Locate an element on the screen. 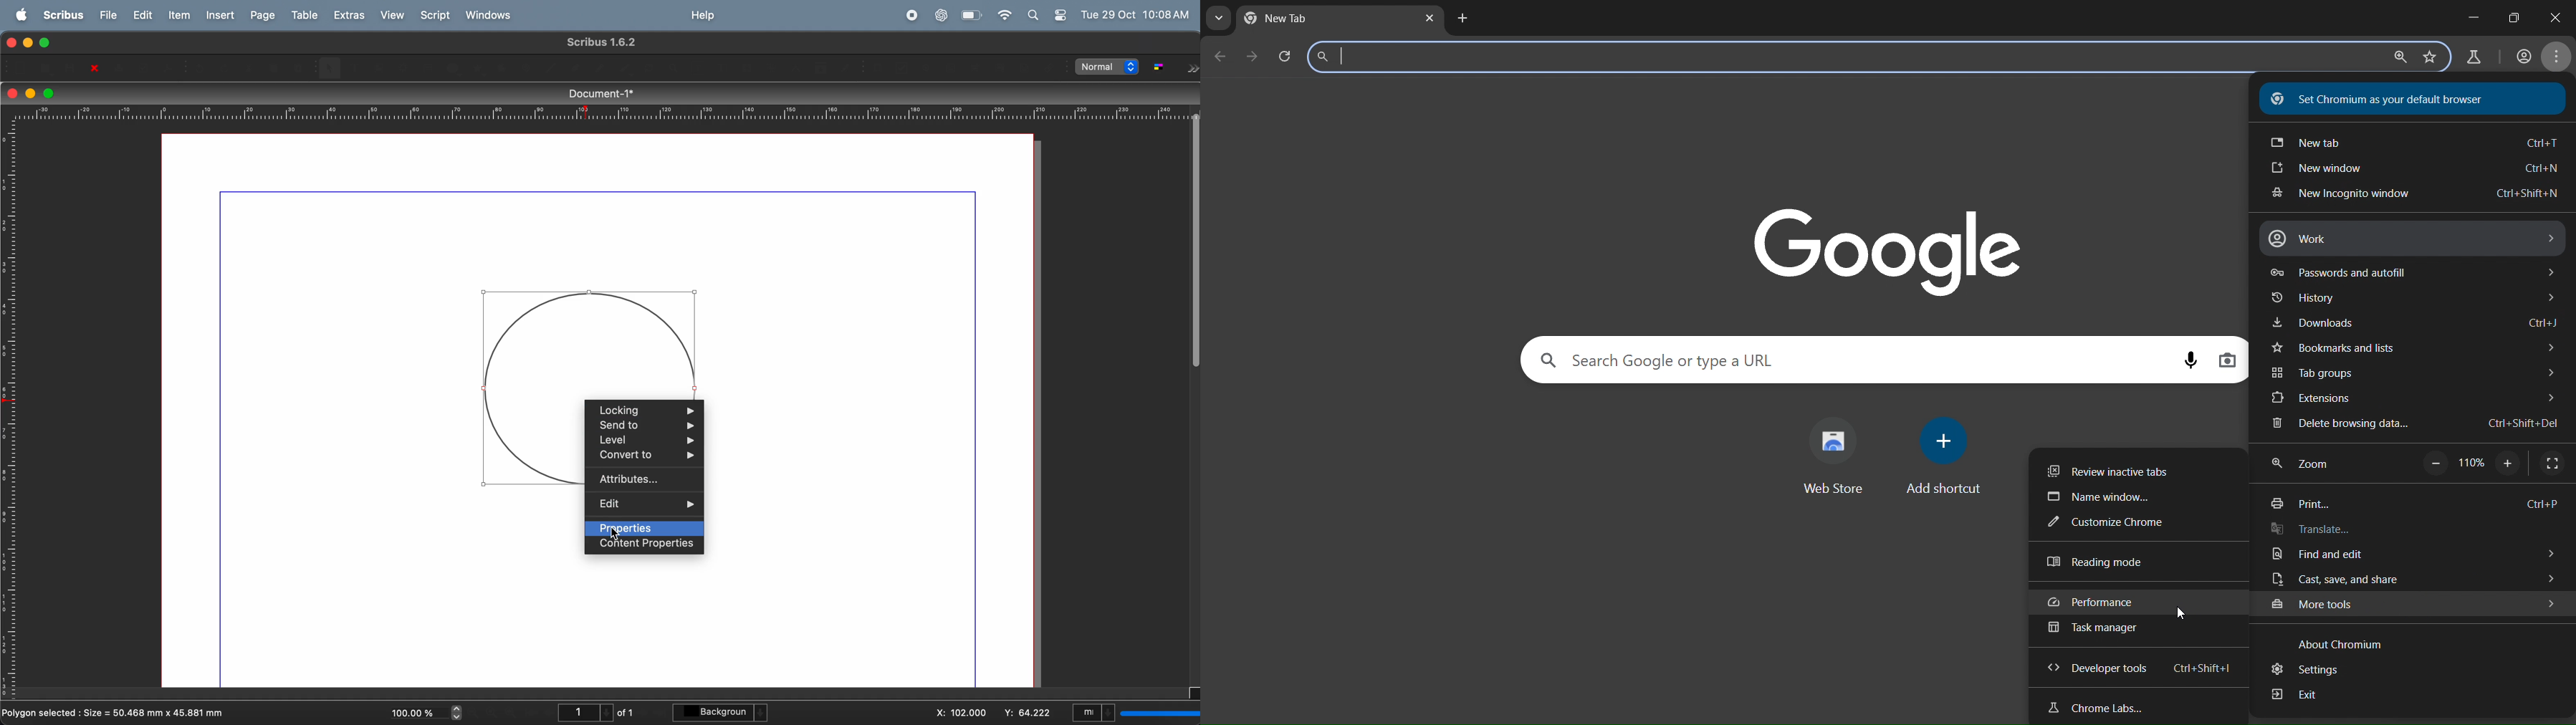 This screenshot has width=2576, height=728. apple menu is located at coordinates (20, 15).